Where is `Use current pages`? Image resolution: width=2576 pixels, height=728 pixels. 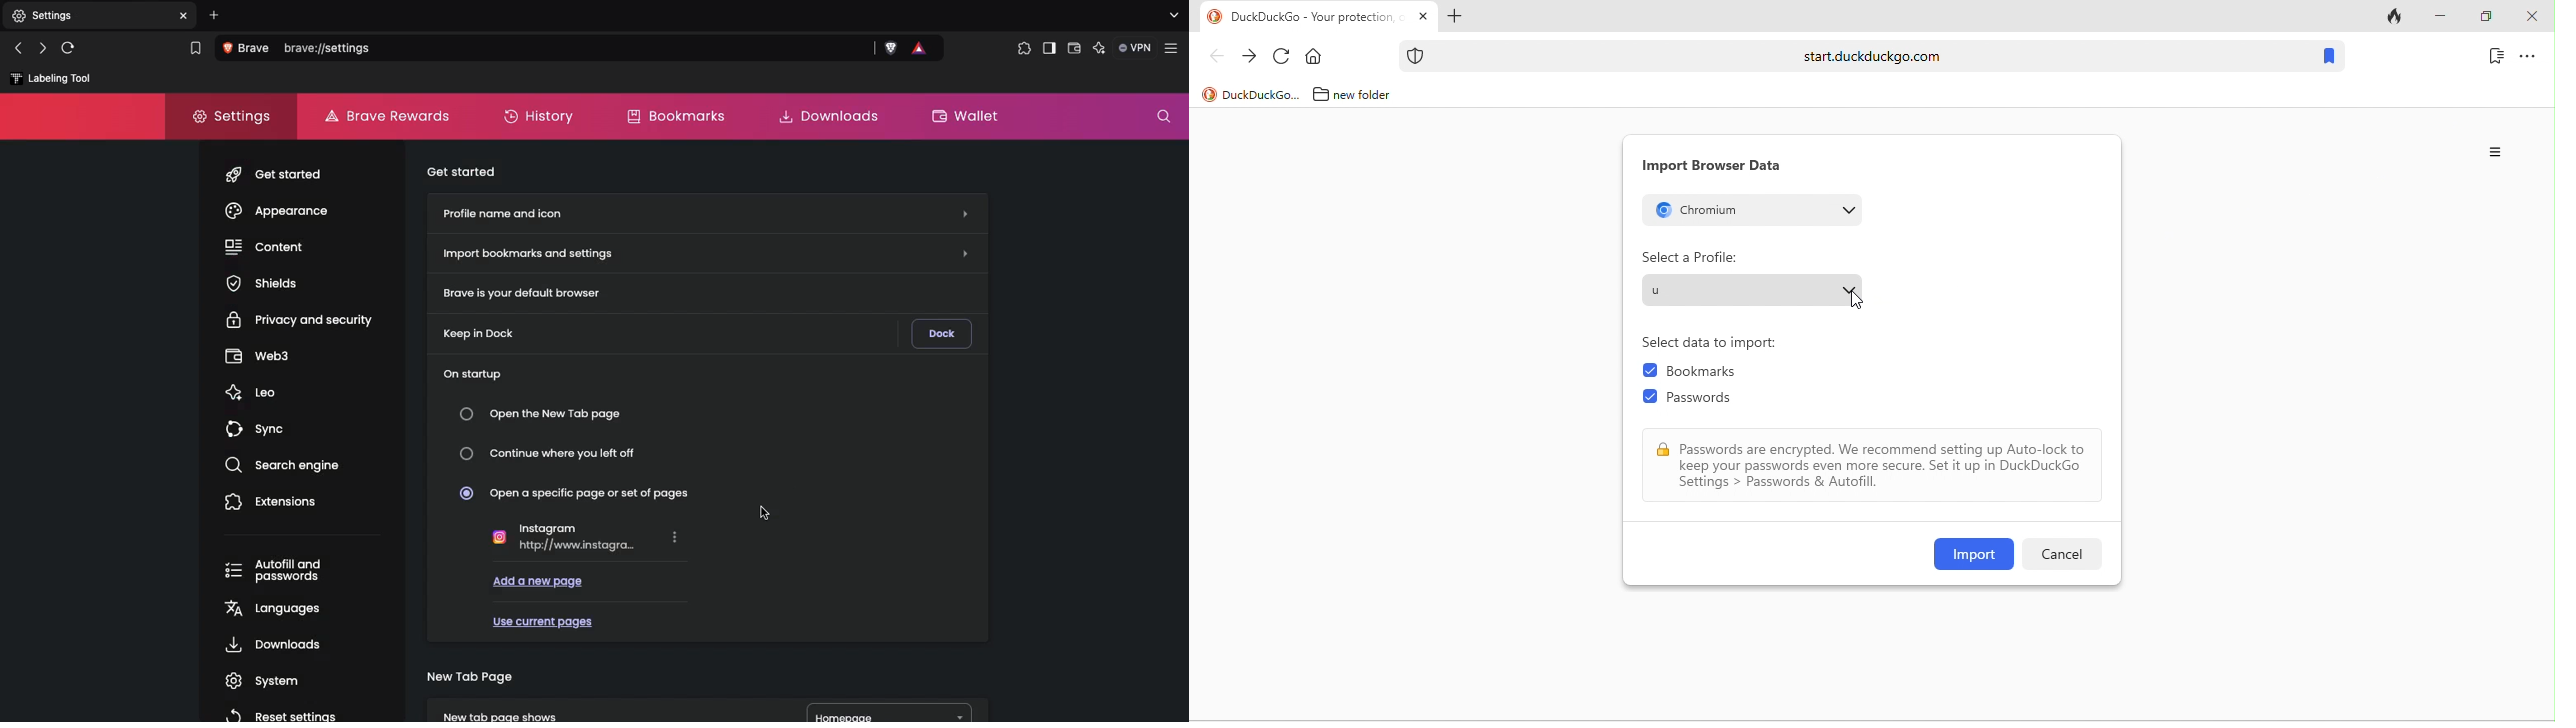
Use current pages is located at coordinates (542, 619).